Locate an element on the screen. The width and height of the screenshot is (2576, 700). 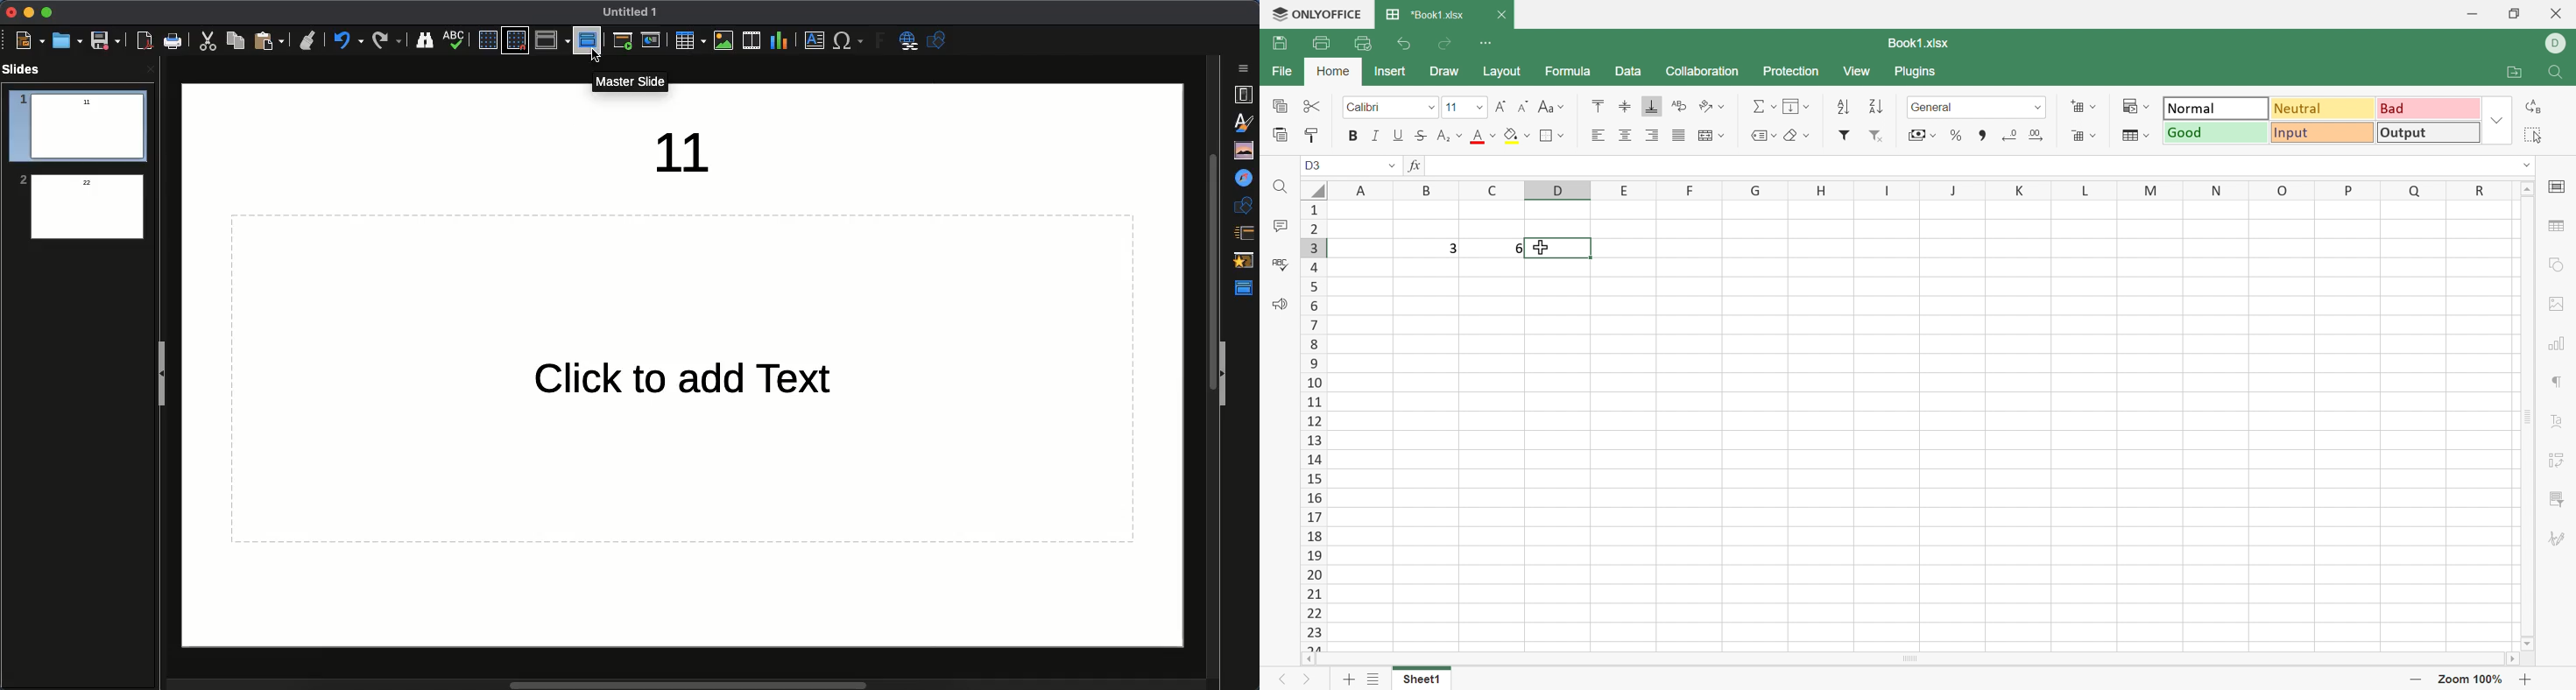
Spell checking is located at coordinates (1282, 265).